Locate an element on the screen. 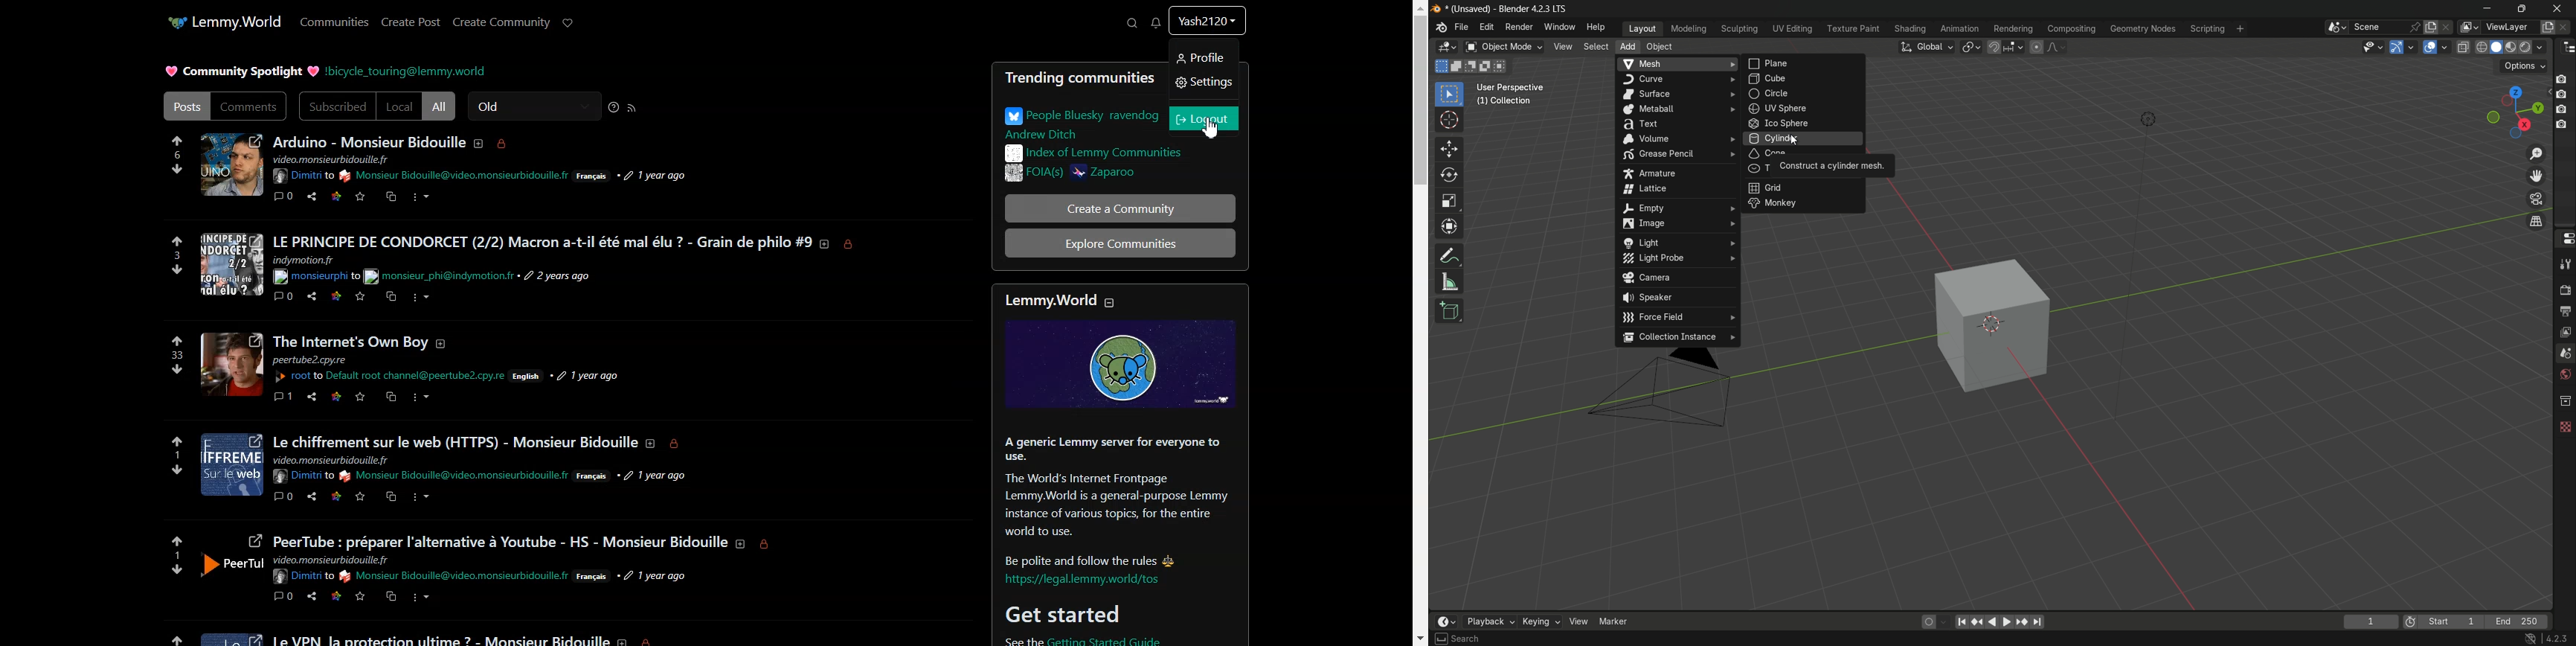 This screenshot has height=672, width=2576. Settings is located at coordinates (1202, 83).